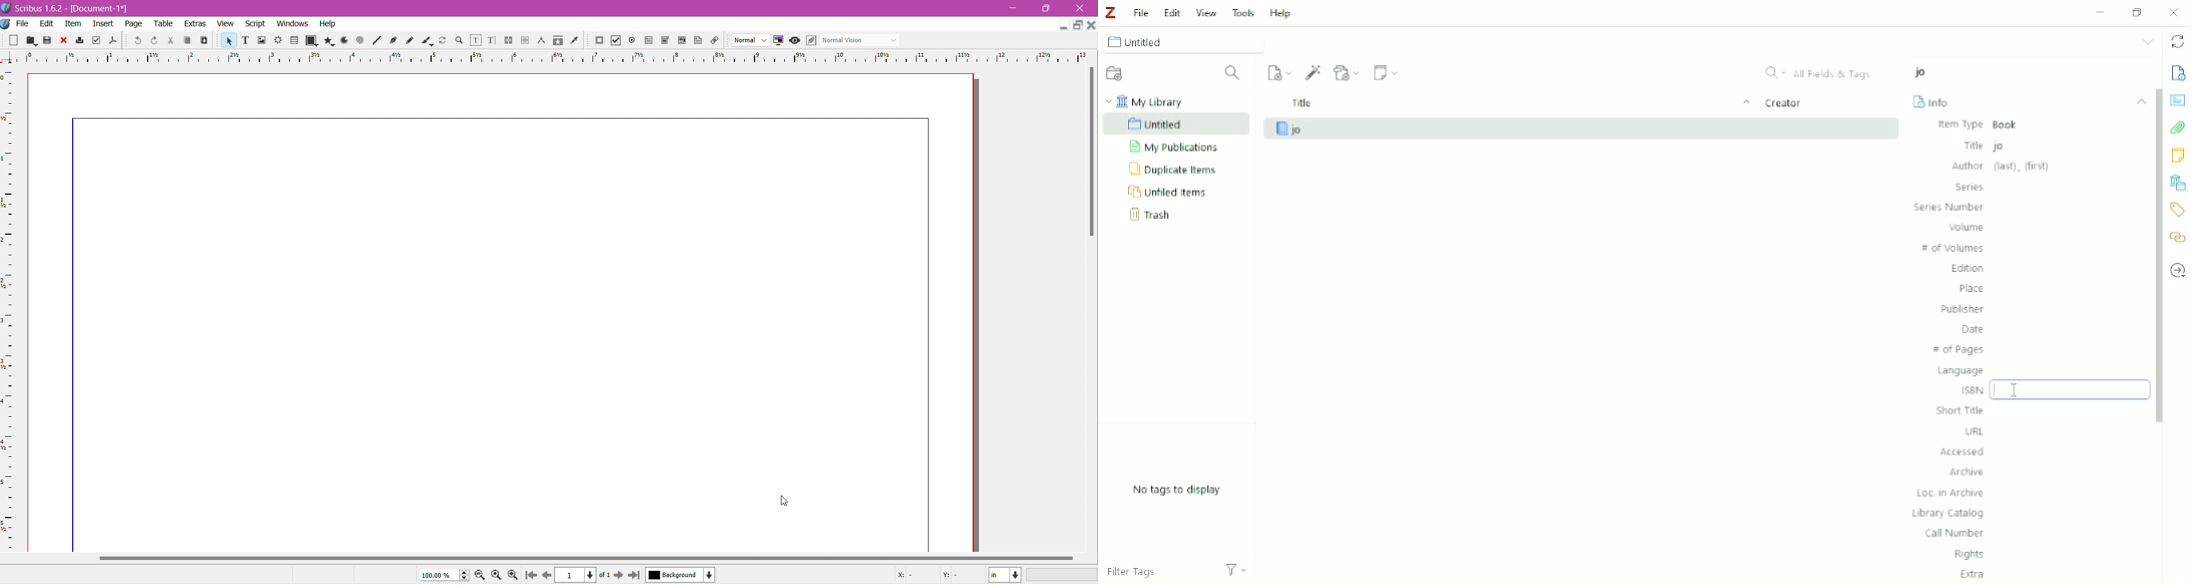  What do you see at coordinates (1968, 228) in the screenshot?
I see `Volume` at bounding box center [1968, 228].